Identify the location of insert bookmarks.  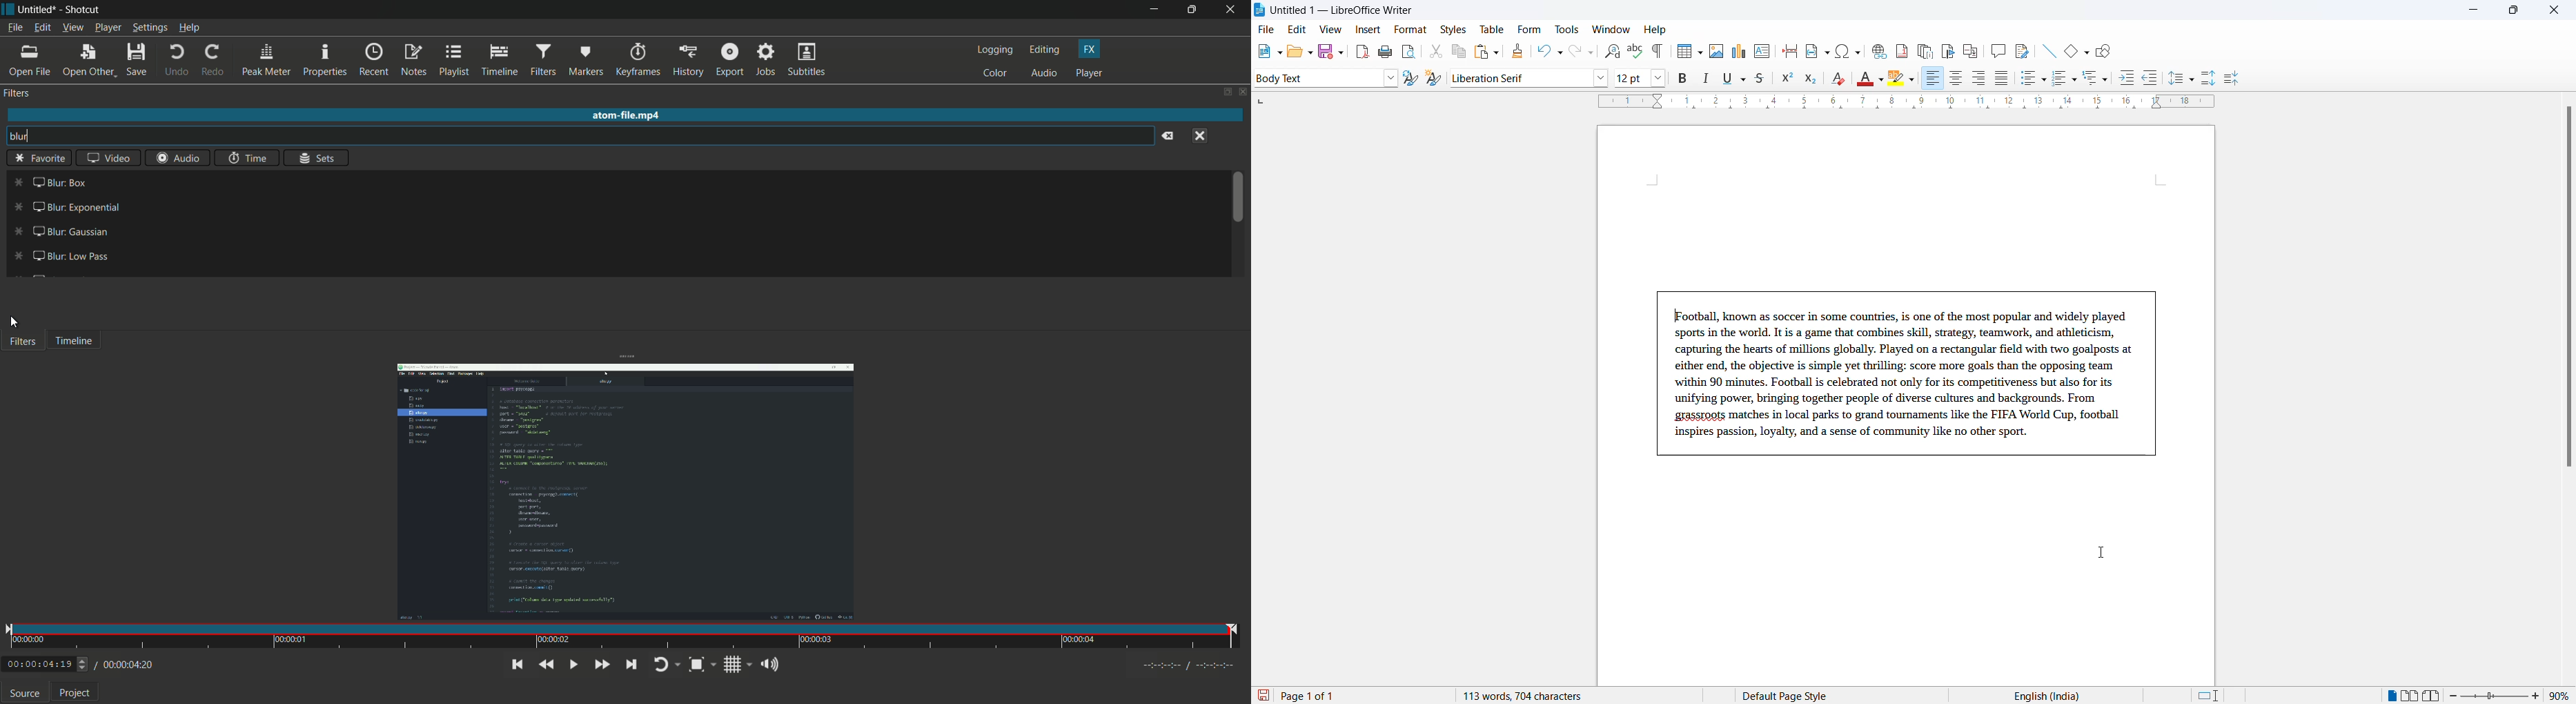
(1947, 49).